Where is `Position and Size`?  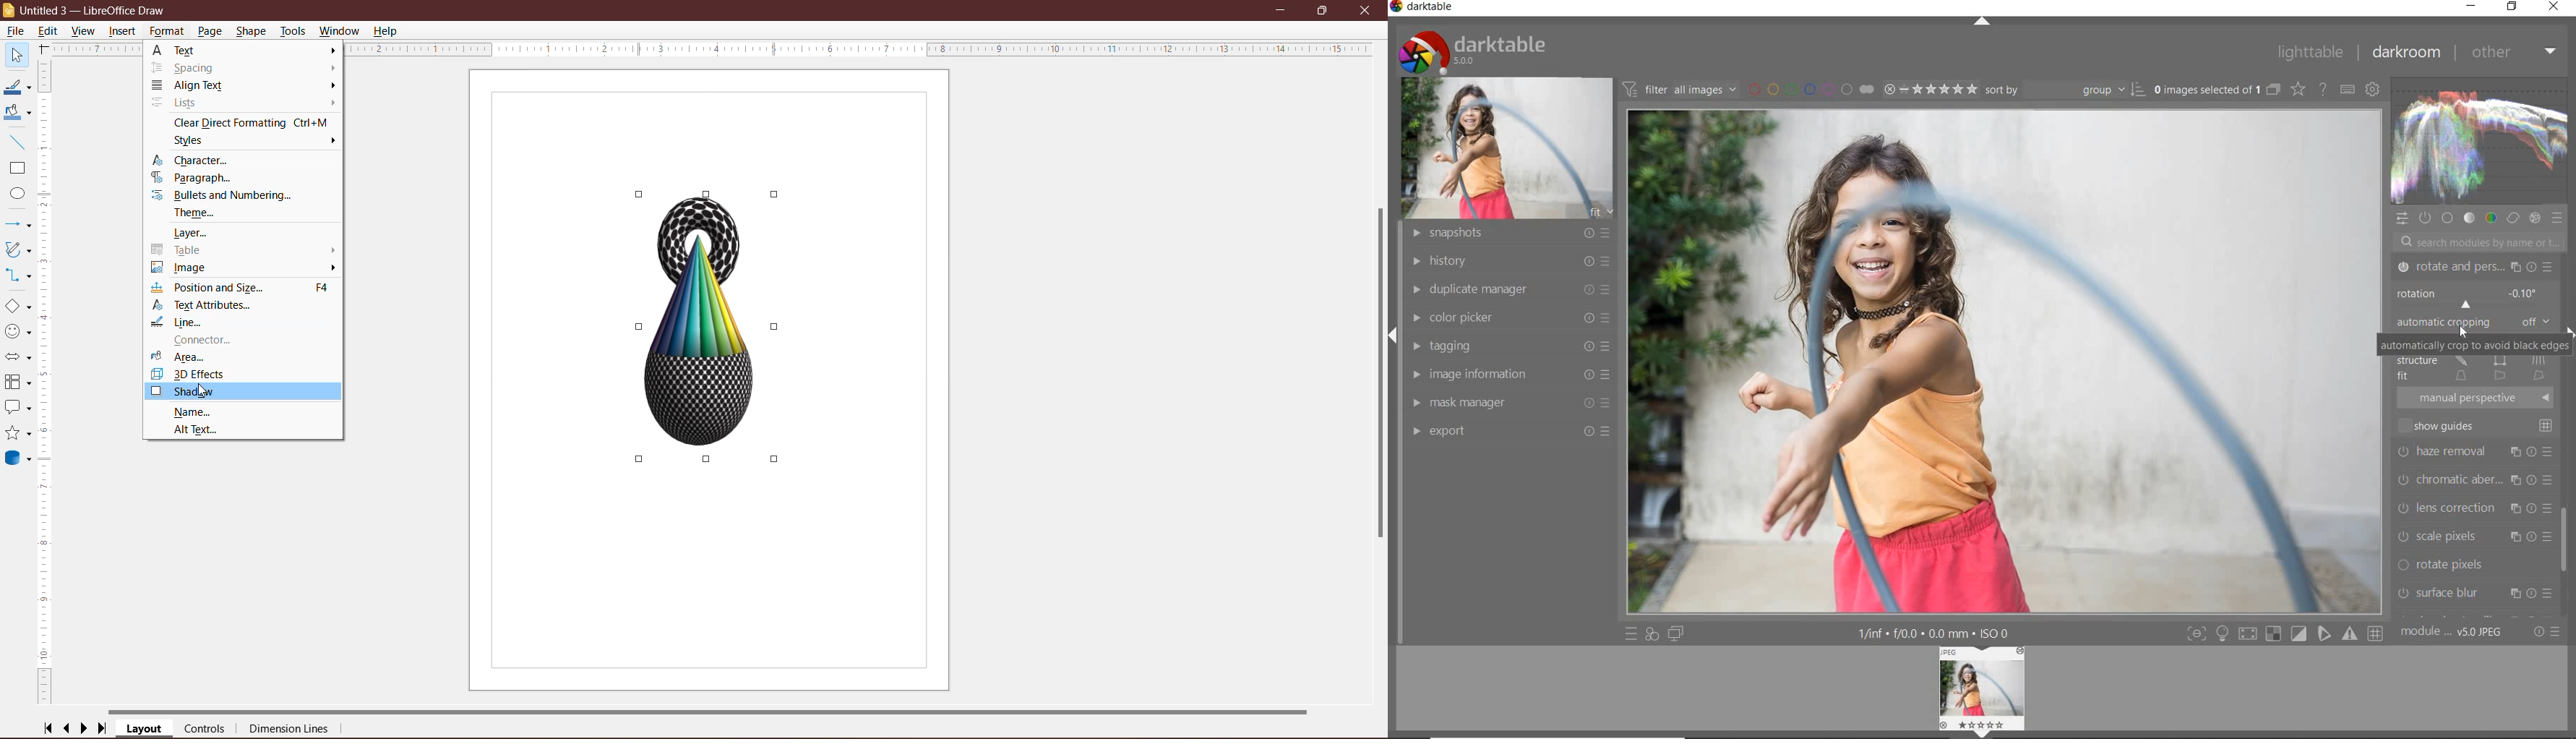
Position and Size is located at coordinates (246, 288).